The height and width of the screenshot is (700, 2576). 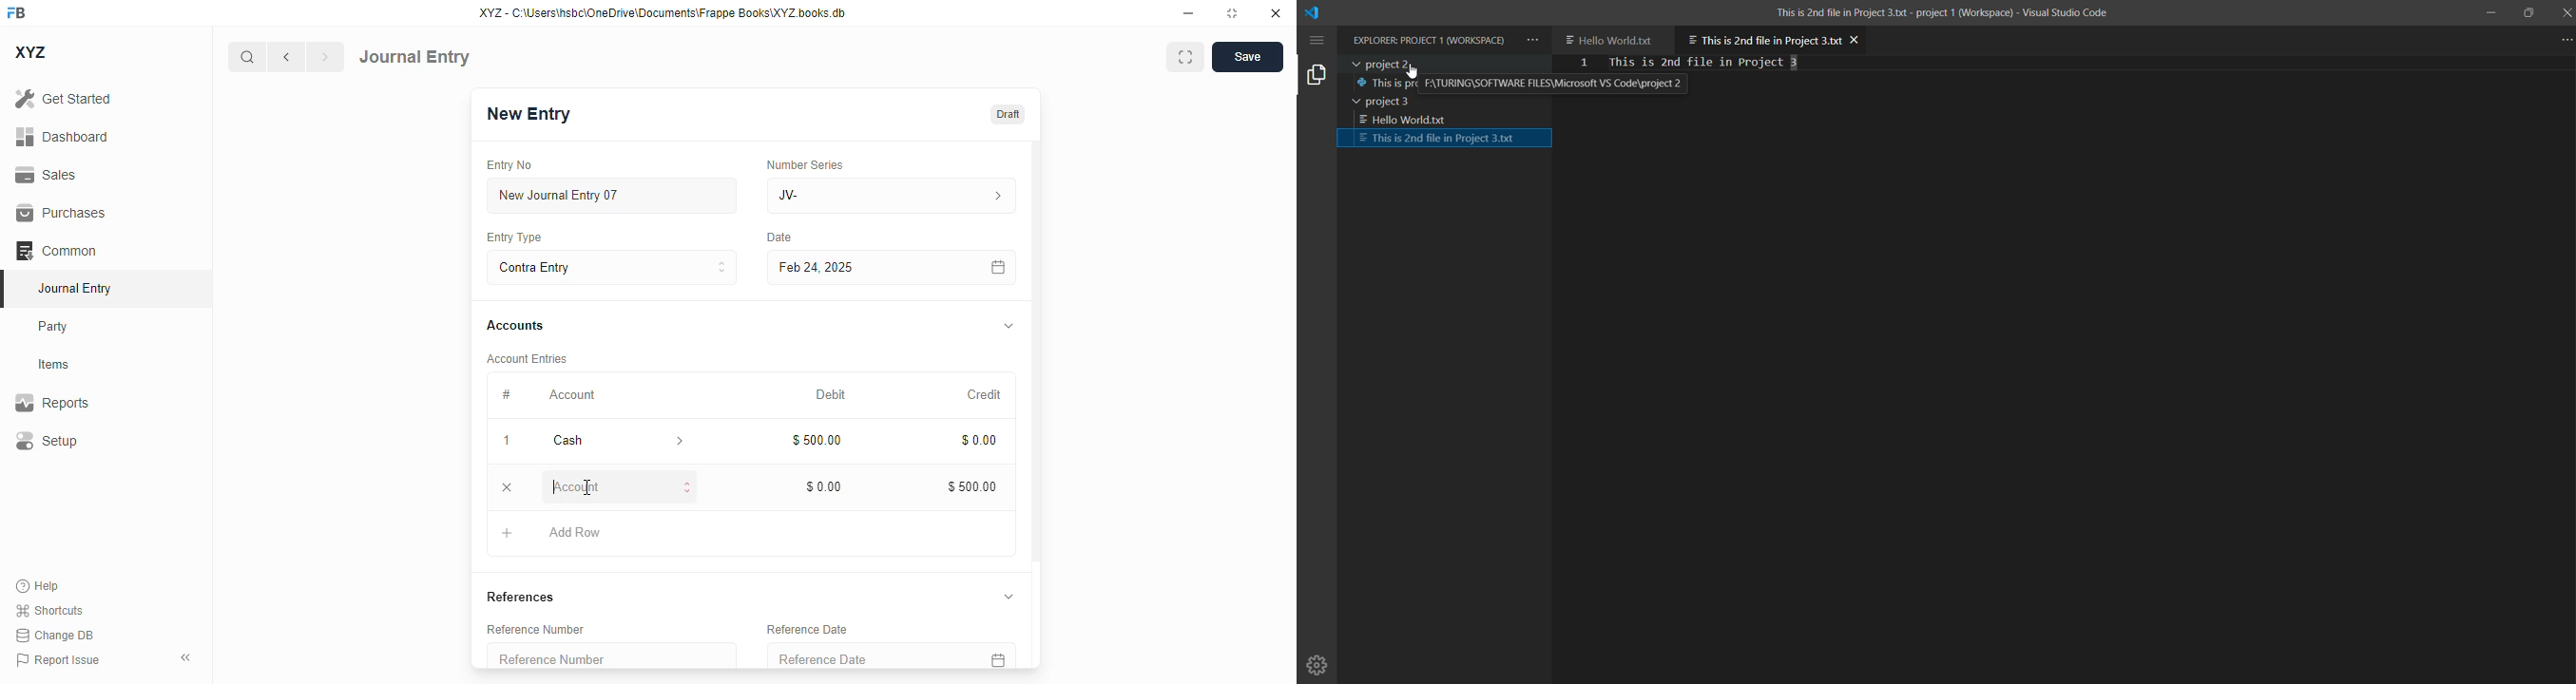 I want to click on Manage, so click(x=1319, y=660).